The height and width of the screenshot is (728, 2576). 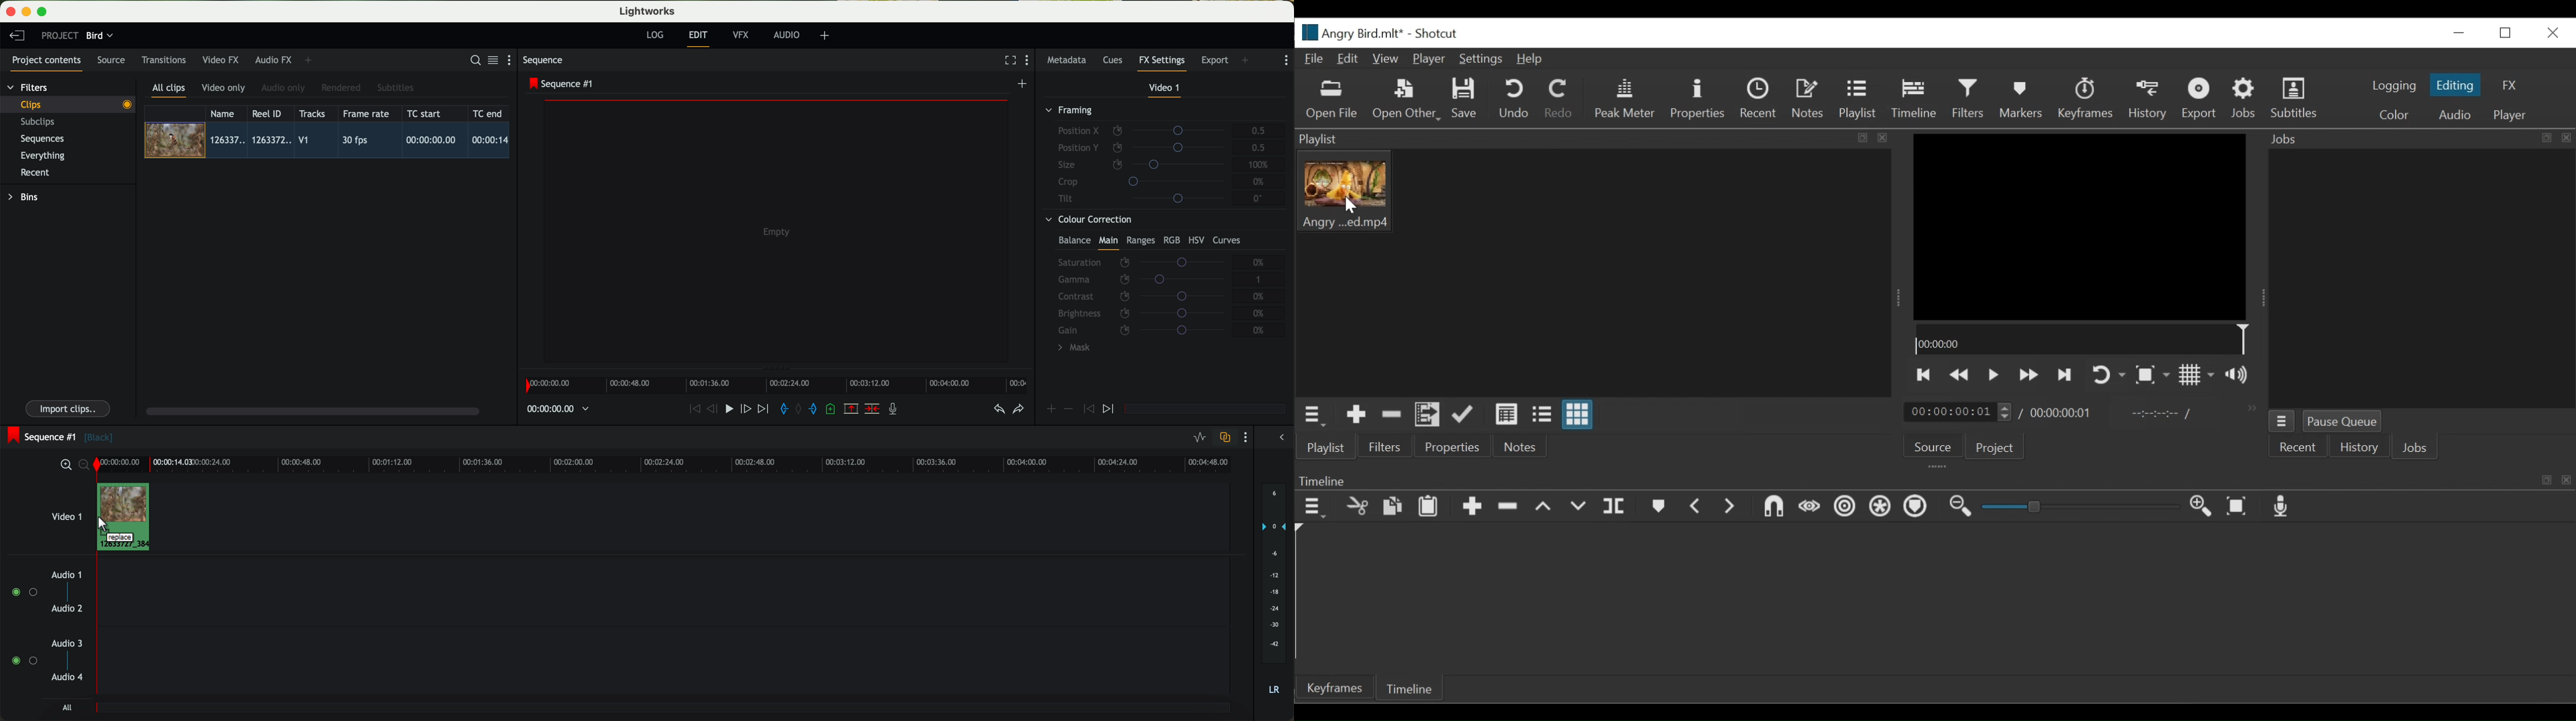 I want to click on toggle between list and title view, so click(x=492, y=60).